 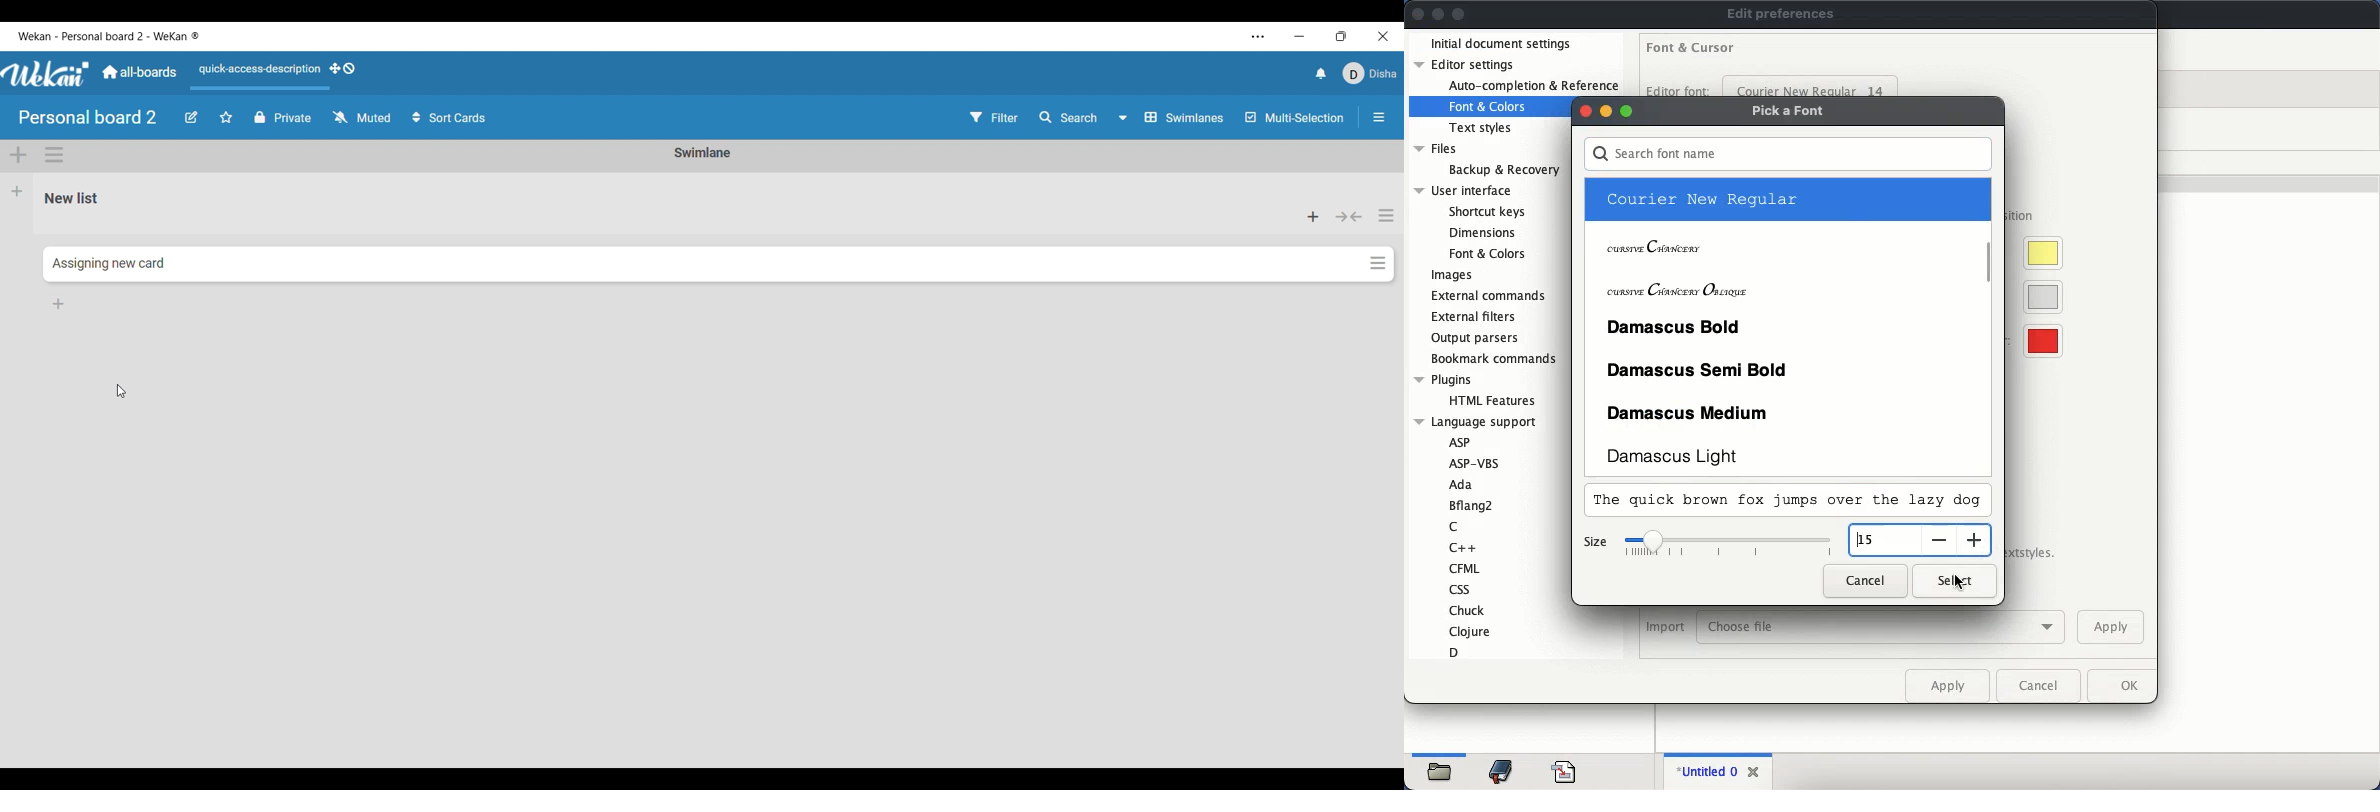 What do you see at coordinates (46, 74) in the screenshot?
I see `Software logo` at bounding box center [46, 74].